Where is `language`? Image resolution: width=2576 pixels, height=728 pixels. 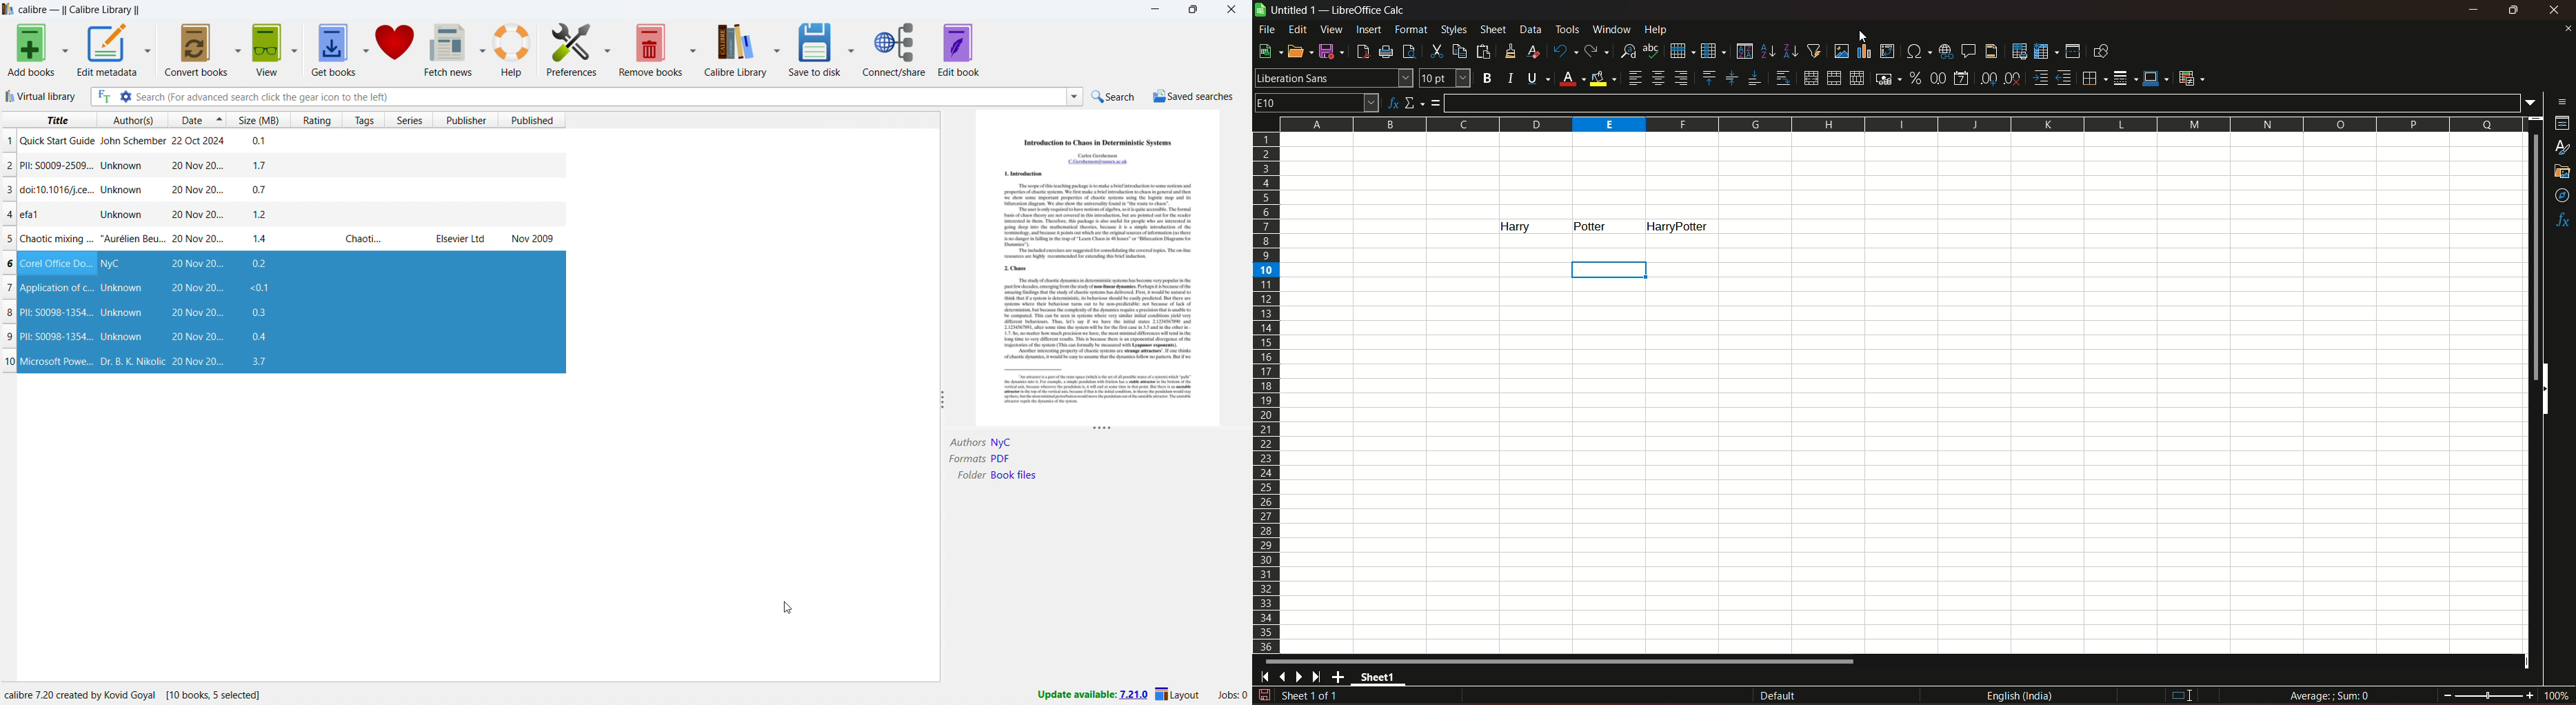
language is located at coordinates (2022, 696).